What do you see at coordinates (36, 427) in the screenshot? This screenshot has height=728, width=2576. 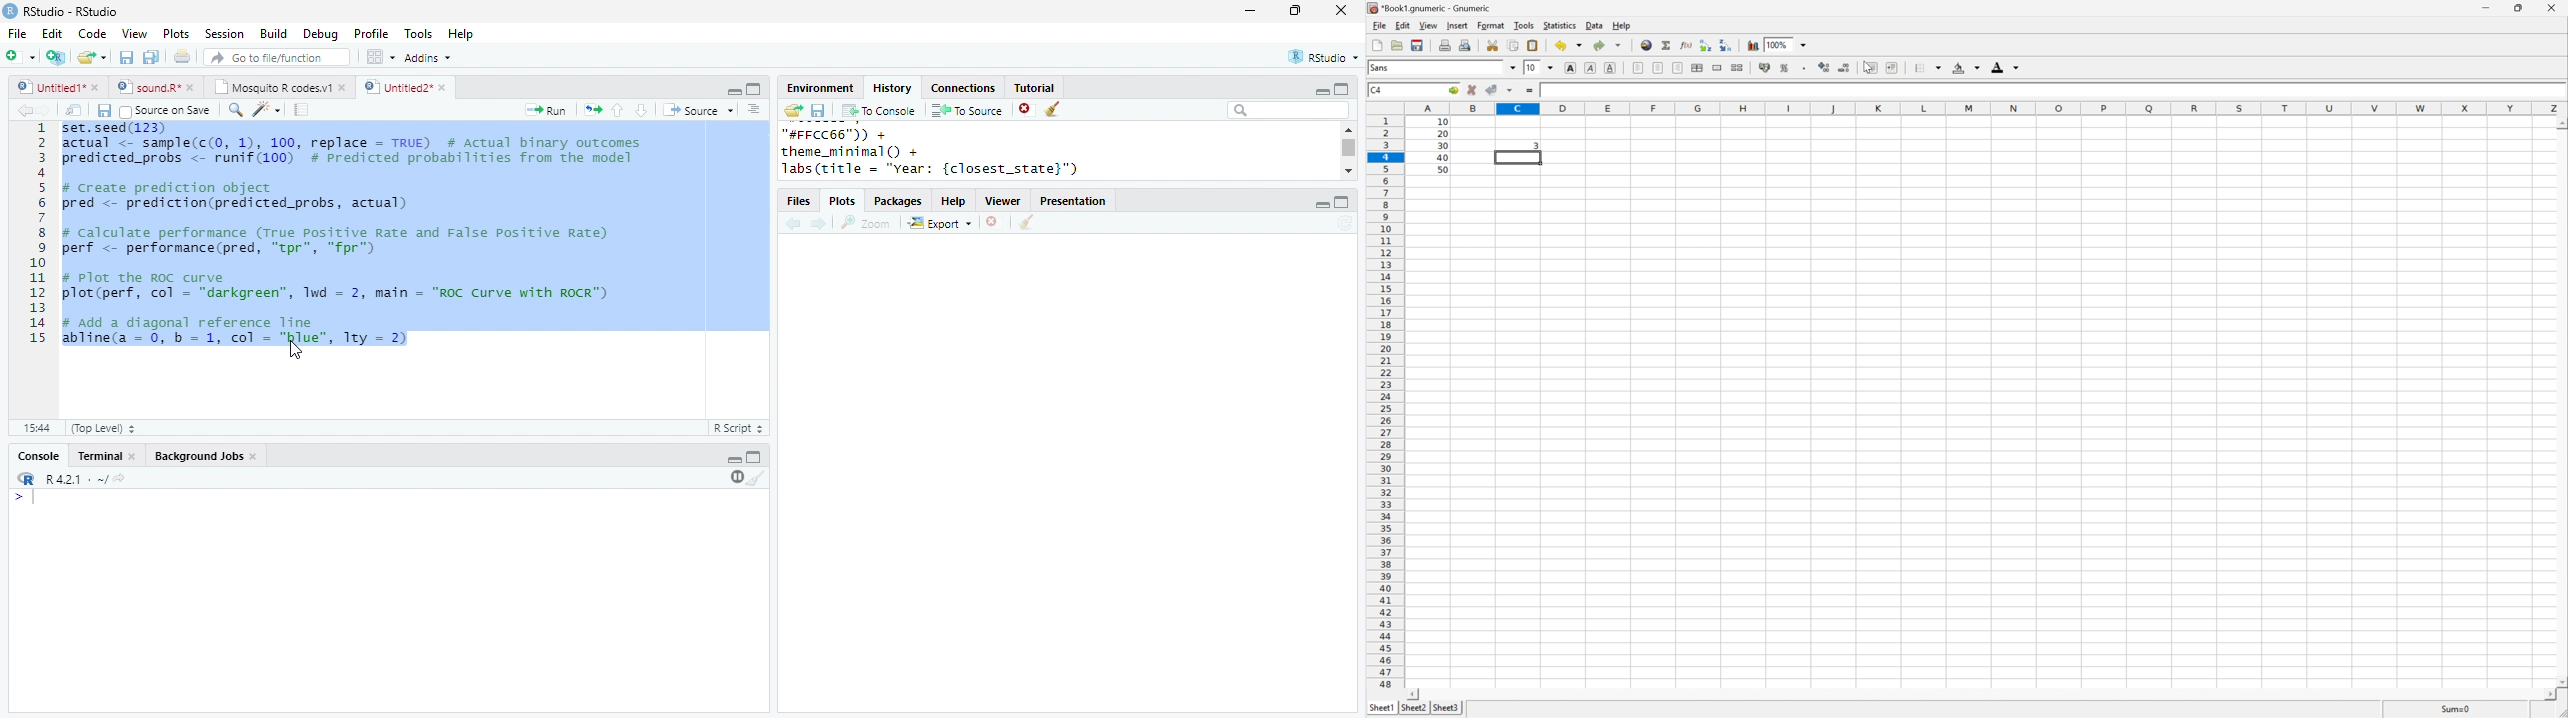 I see `15:44` at bounding box center [36, 427].